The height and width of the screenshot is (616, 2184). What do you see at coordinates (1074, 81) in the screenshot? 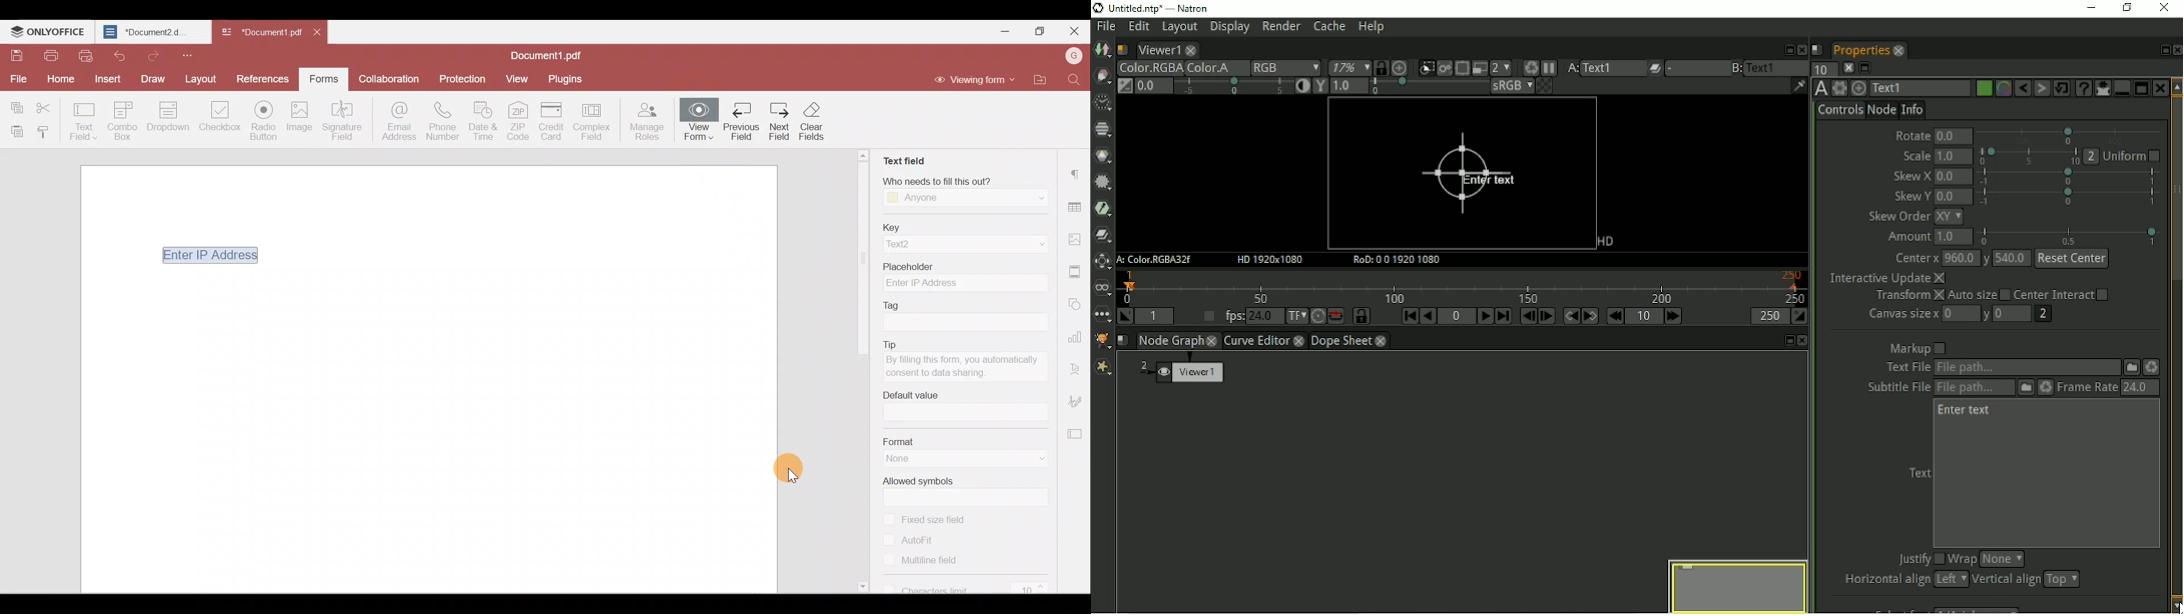
I see `Find` at bounding box center [1074, 81].